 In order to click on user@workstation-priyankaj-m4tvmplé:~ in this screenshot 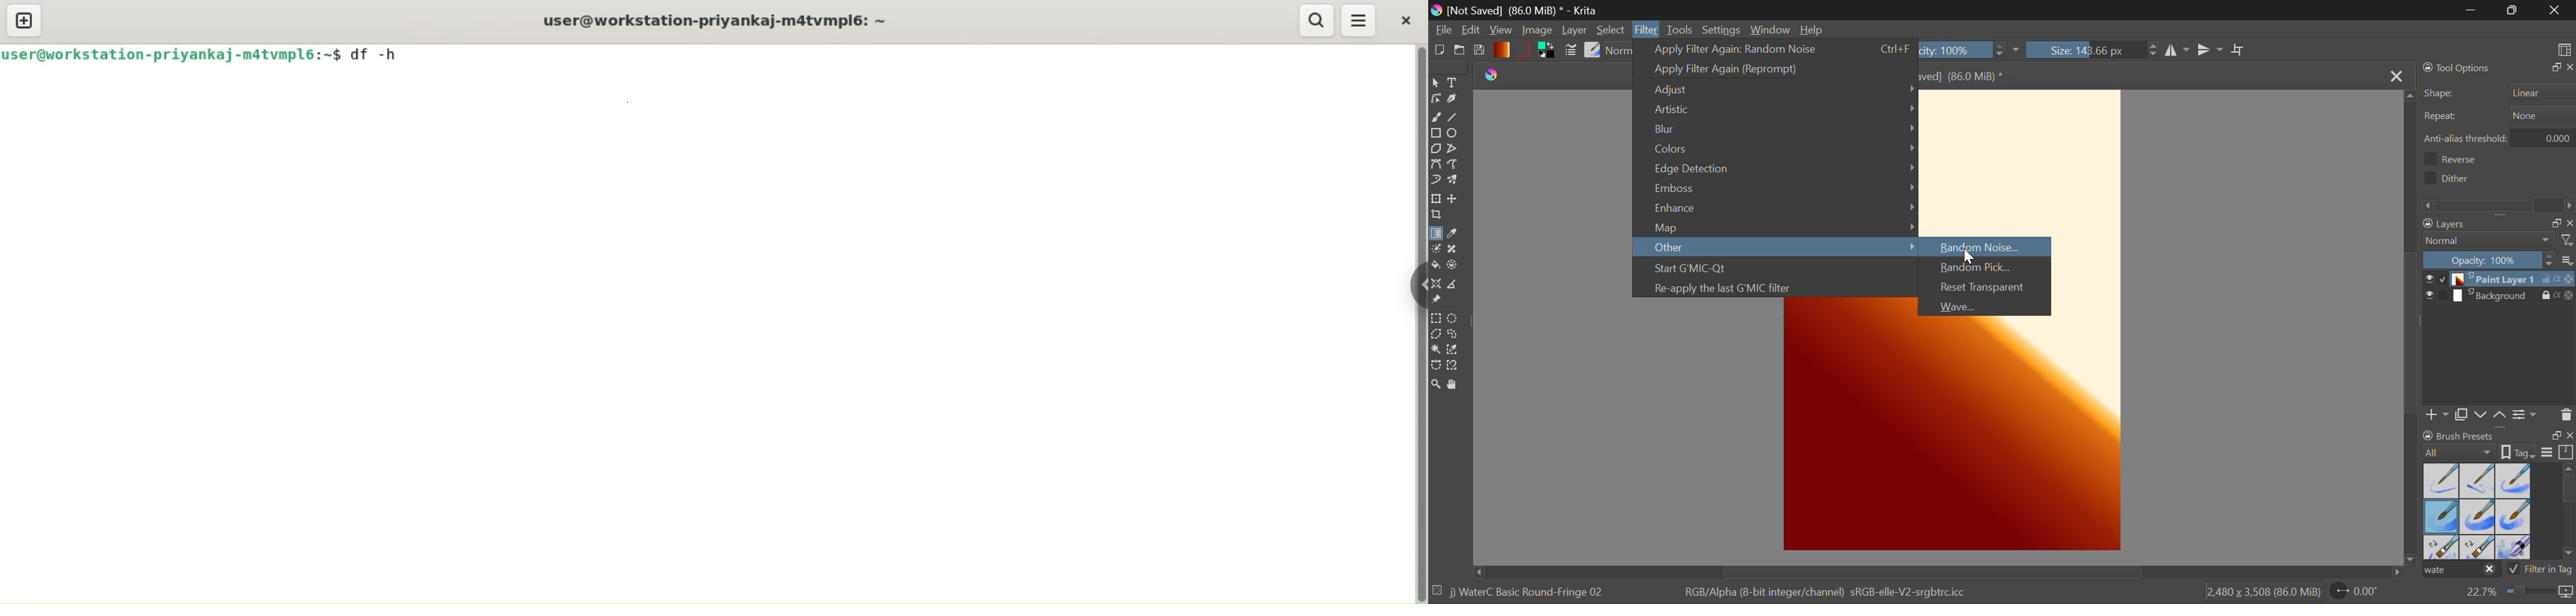, I will do `click(725, 20)`.